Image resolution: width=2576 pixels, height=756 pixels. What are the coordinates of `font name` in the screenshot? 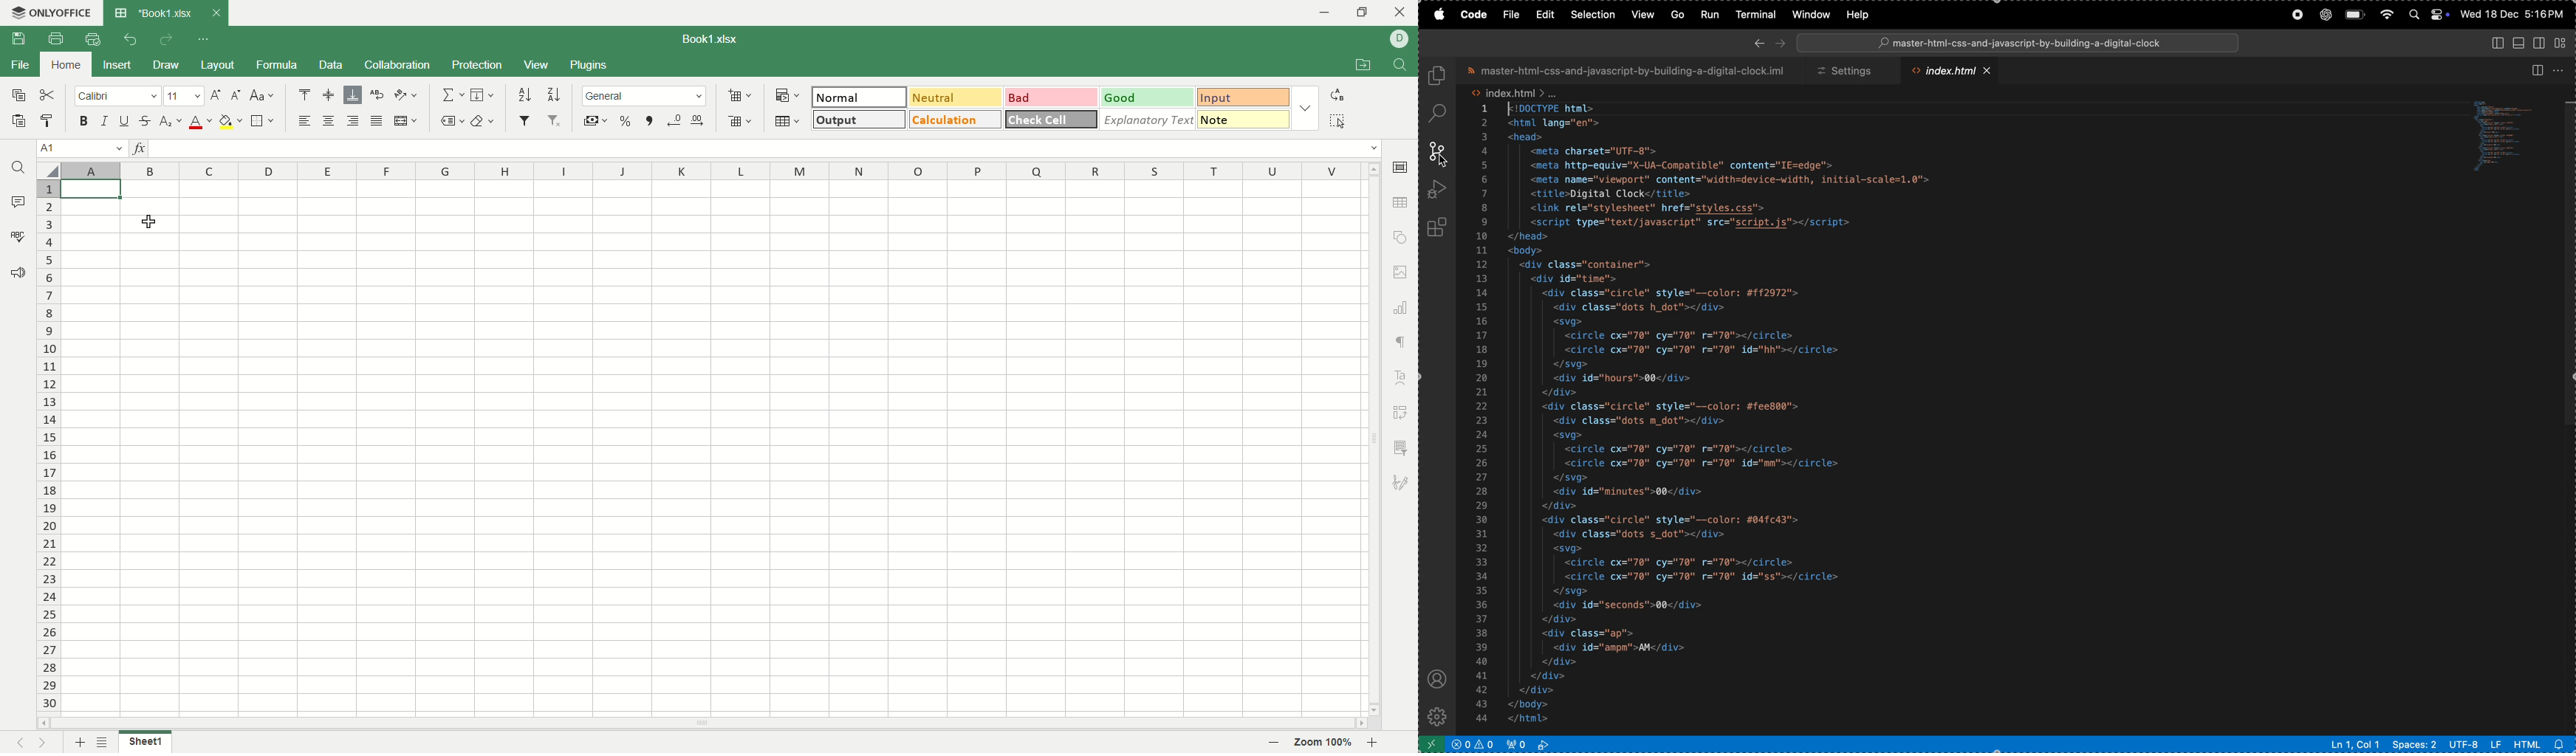 It's located at (117, 96).